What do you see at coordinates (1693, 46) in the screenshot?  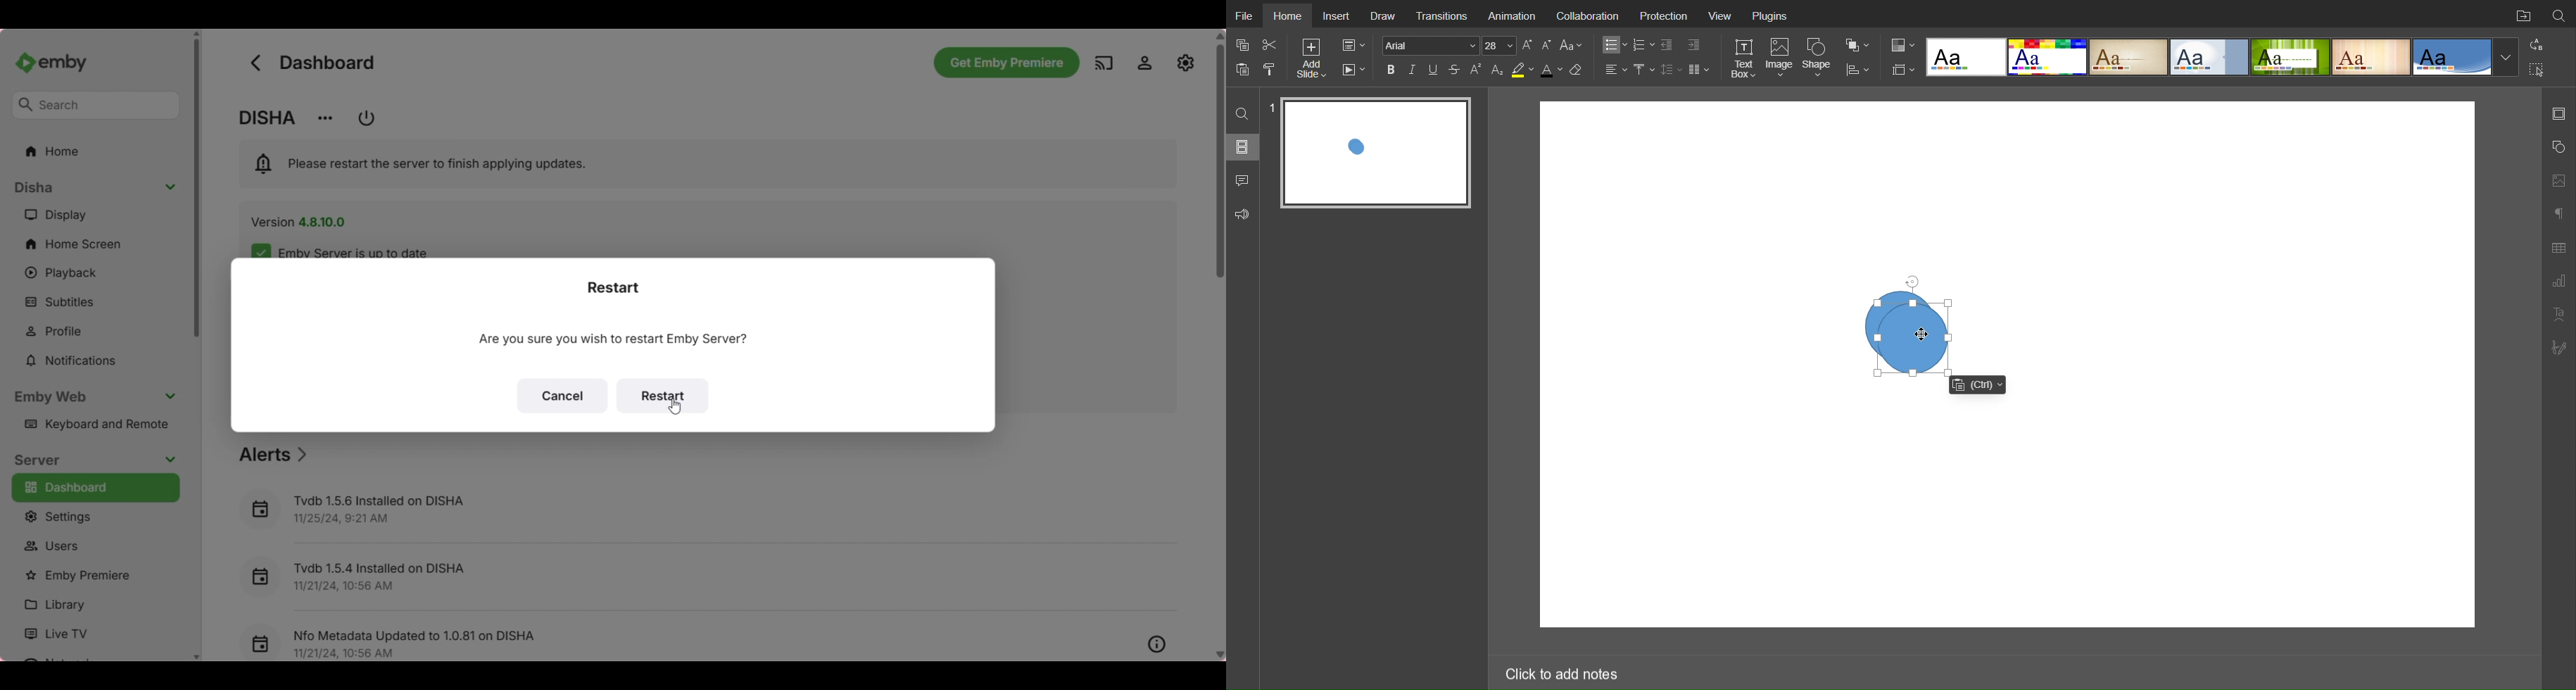 I see `Increase Indent` at bounding box center [1693, 46].